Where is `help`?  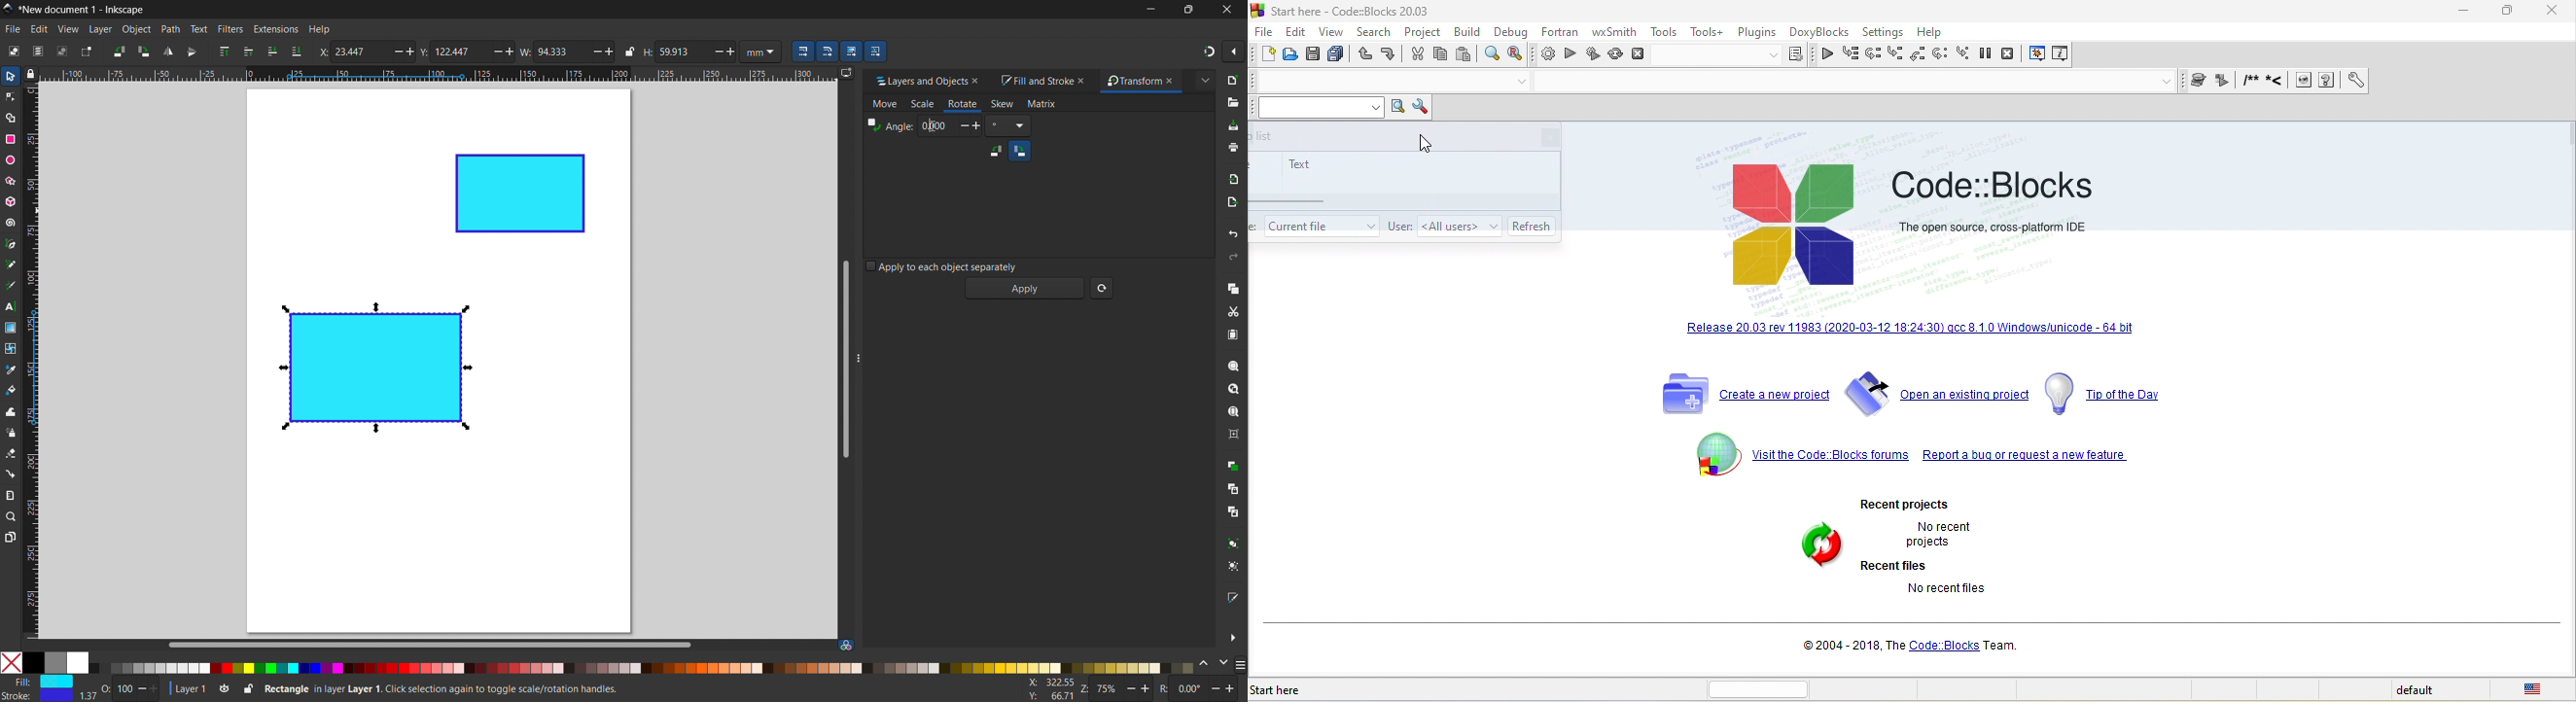 help is located at coordinates (1933, 33).